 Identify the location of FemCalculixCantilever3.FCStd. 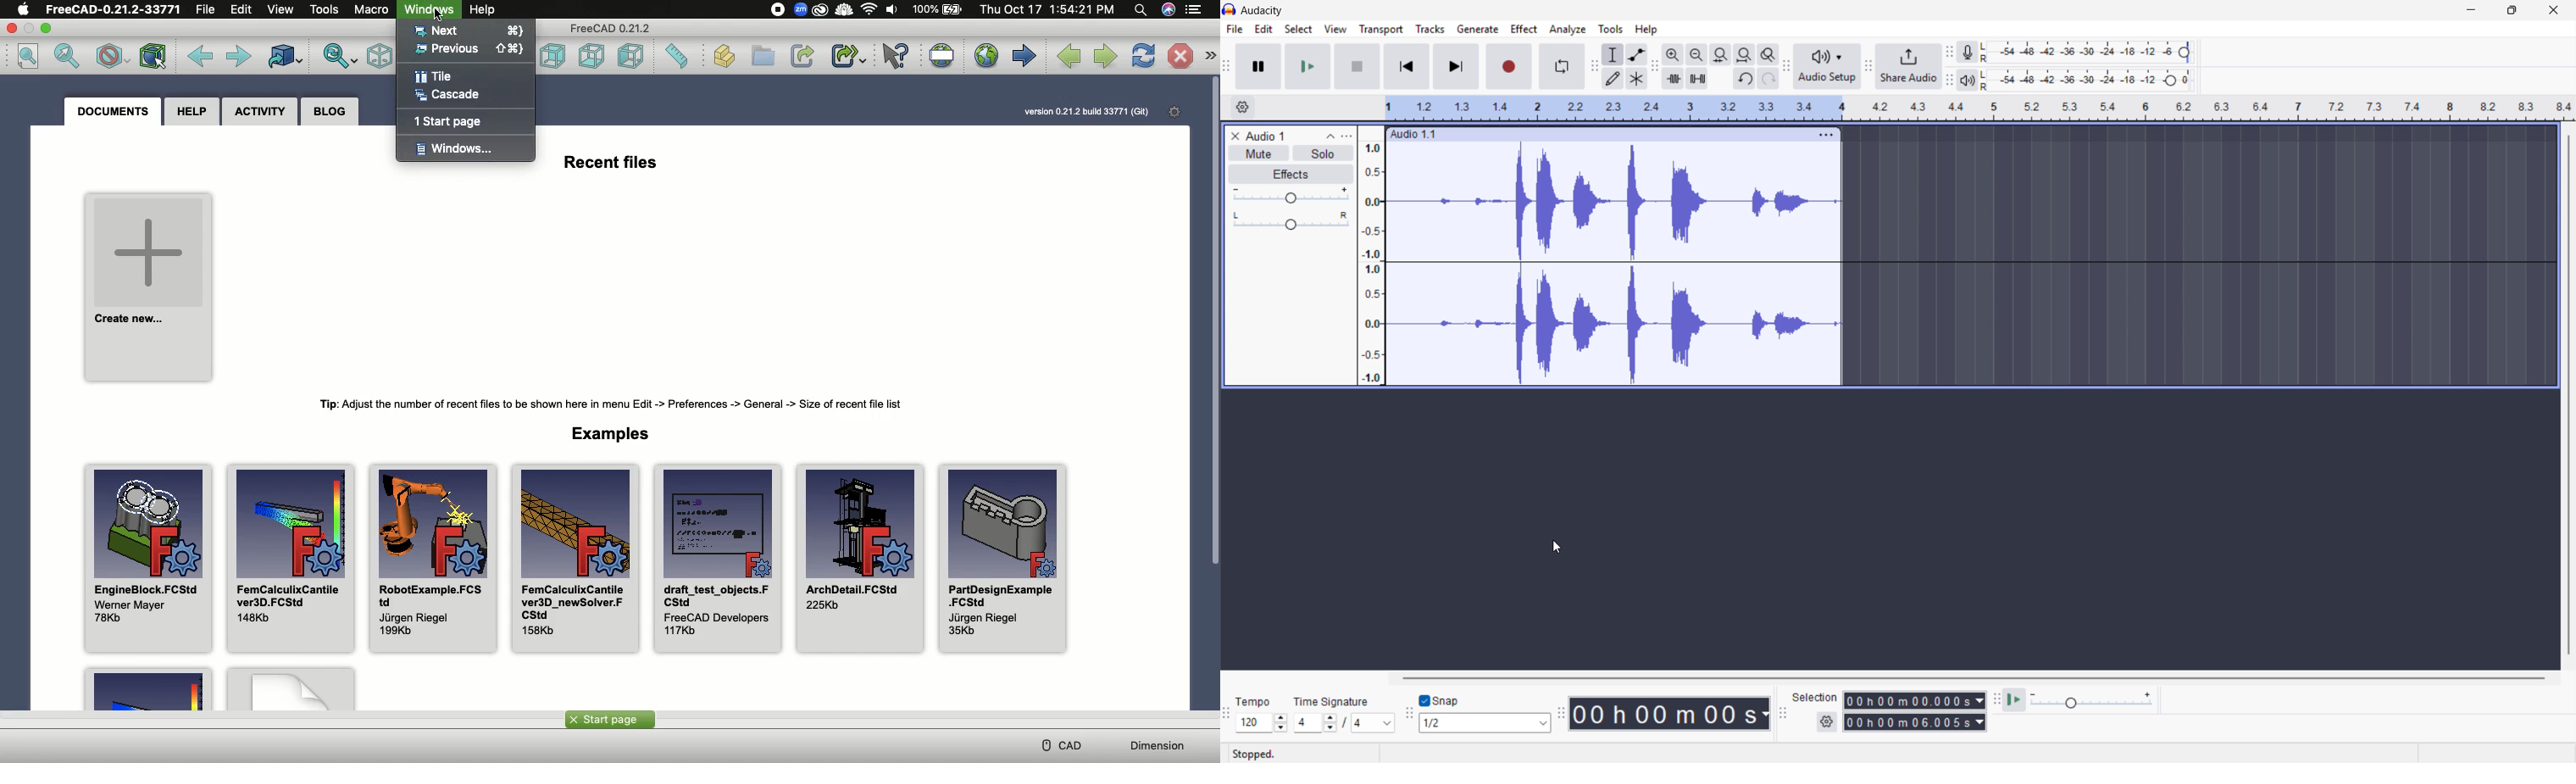
(292, 558).